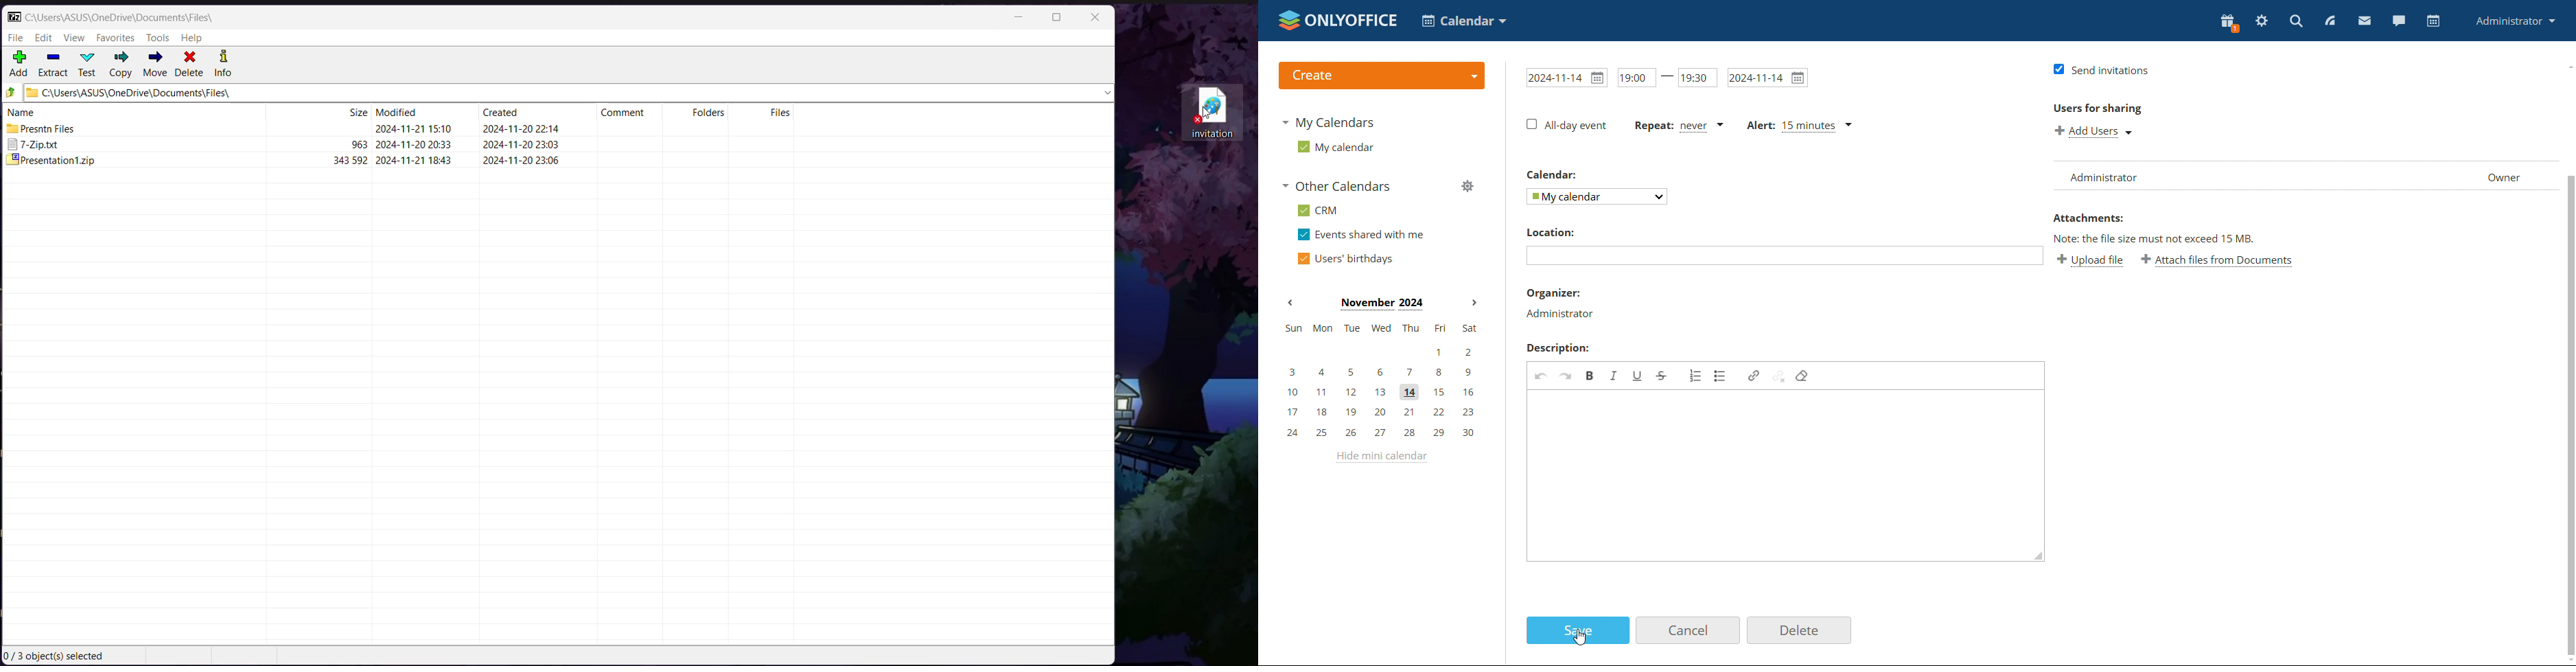 This screenshot has height=672, width=2576. I want to click on Minimize, so click(1020, 18).